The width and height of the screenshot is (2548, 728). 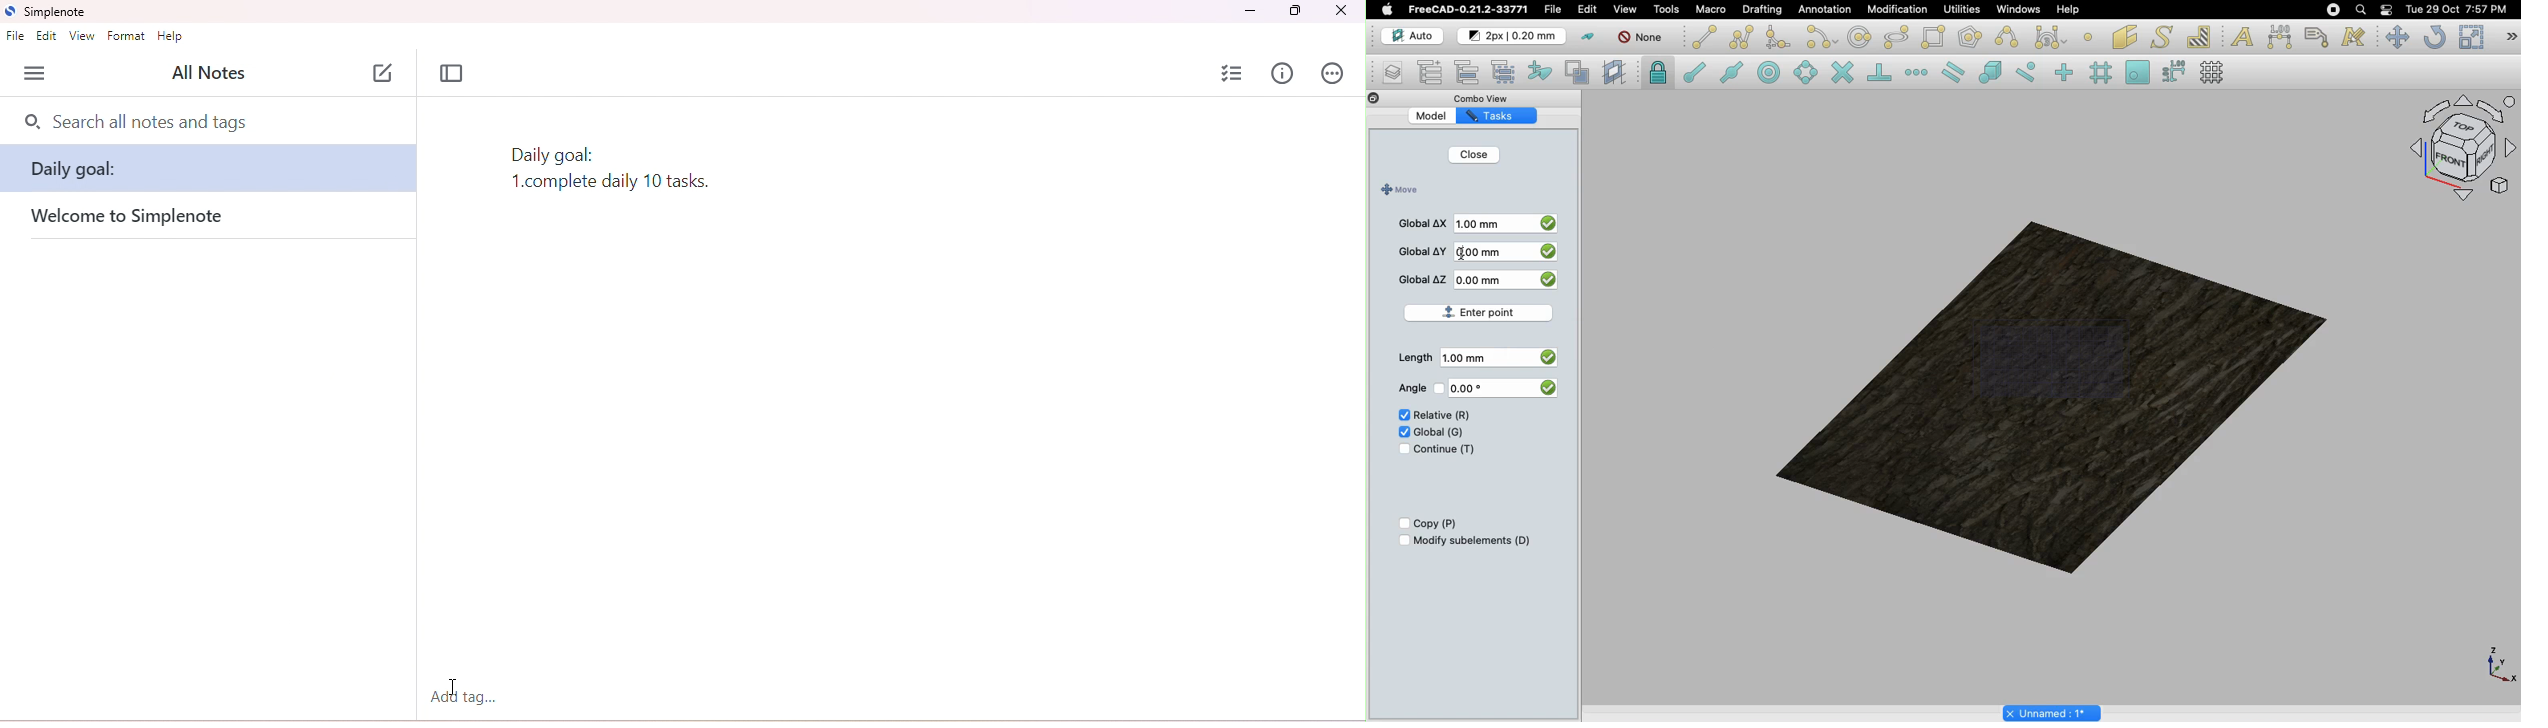 I want to click on minimize, so click(x=1248, y=12).